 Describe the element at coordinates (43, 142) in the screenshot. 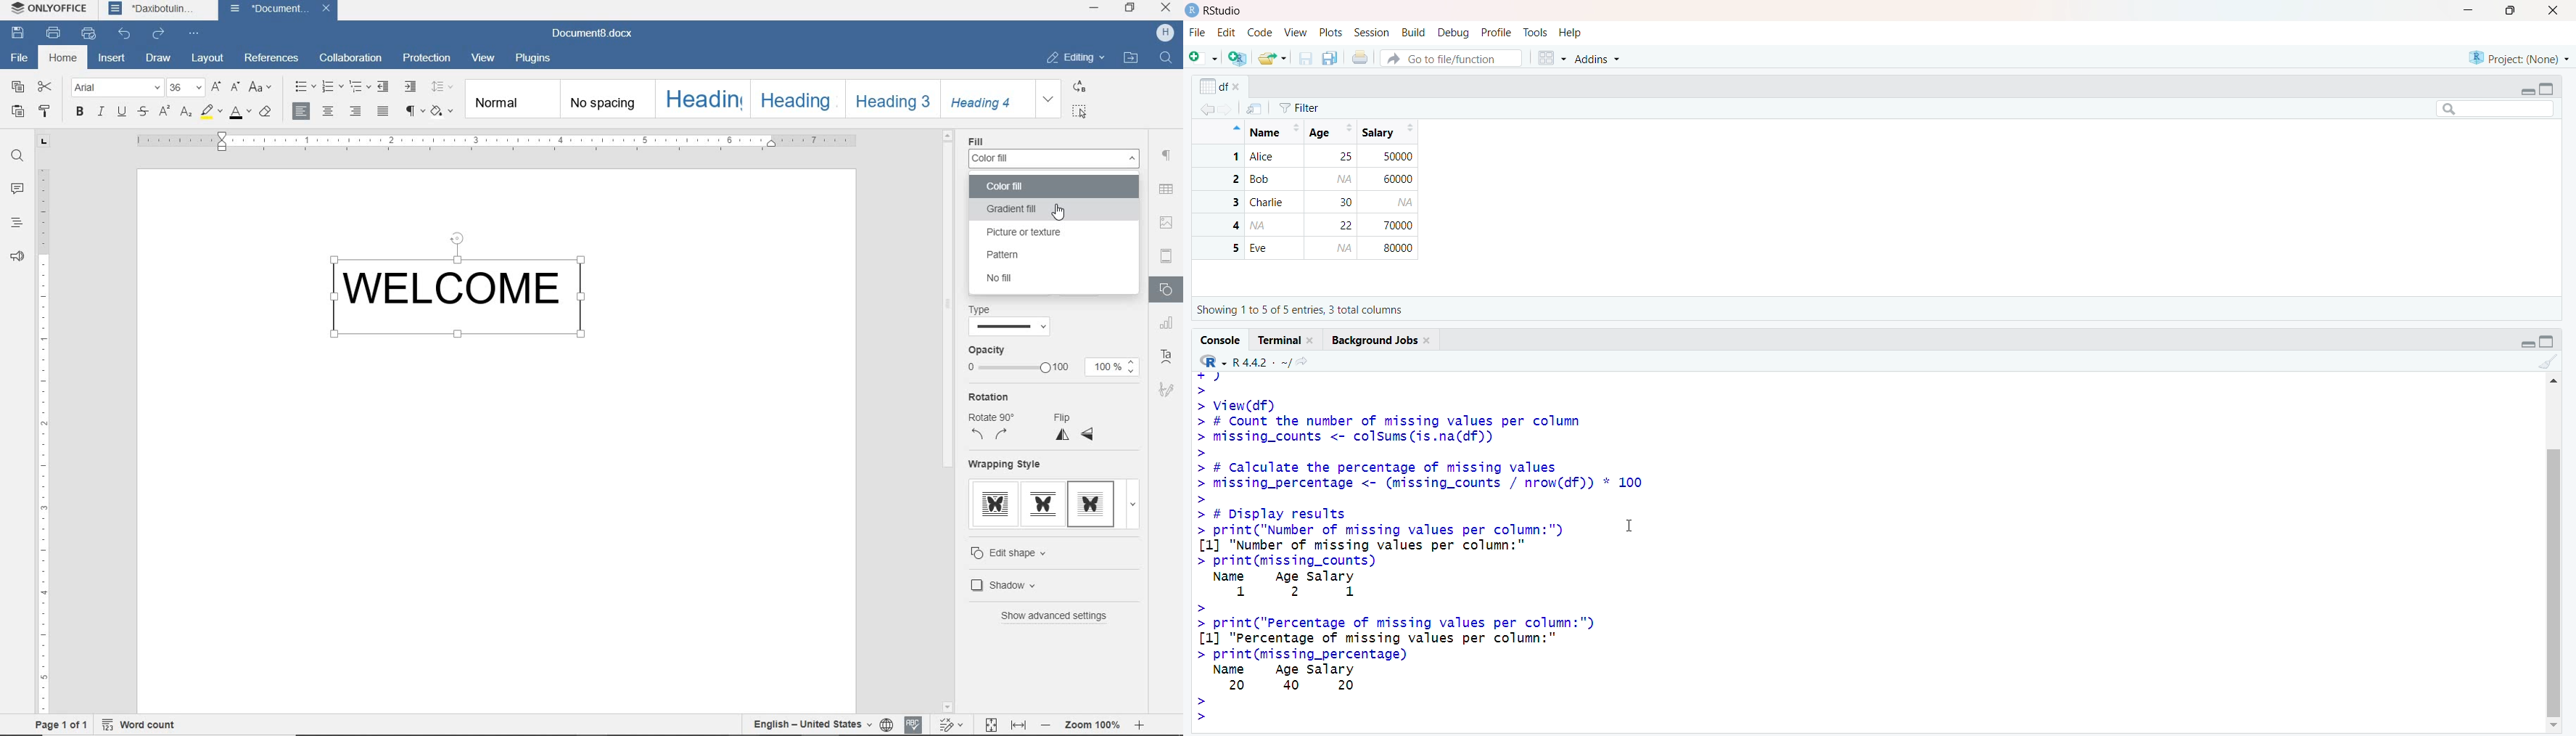

I see `TAB STOP` at that location.